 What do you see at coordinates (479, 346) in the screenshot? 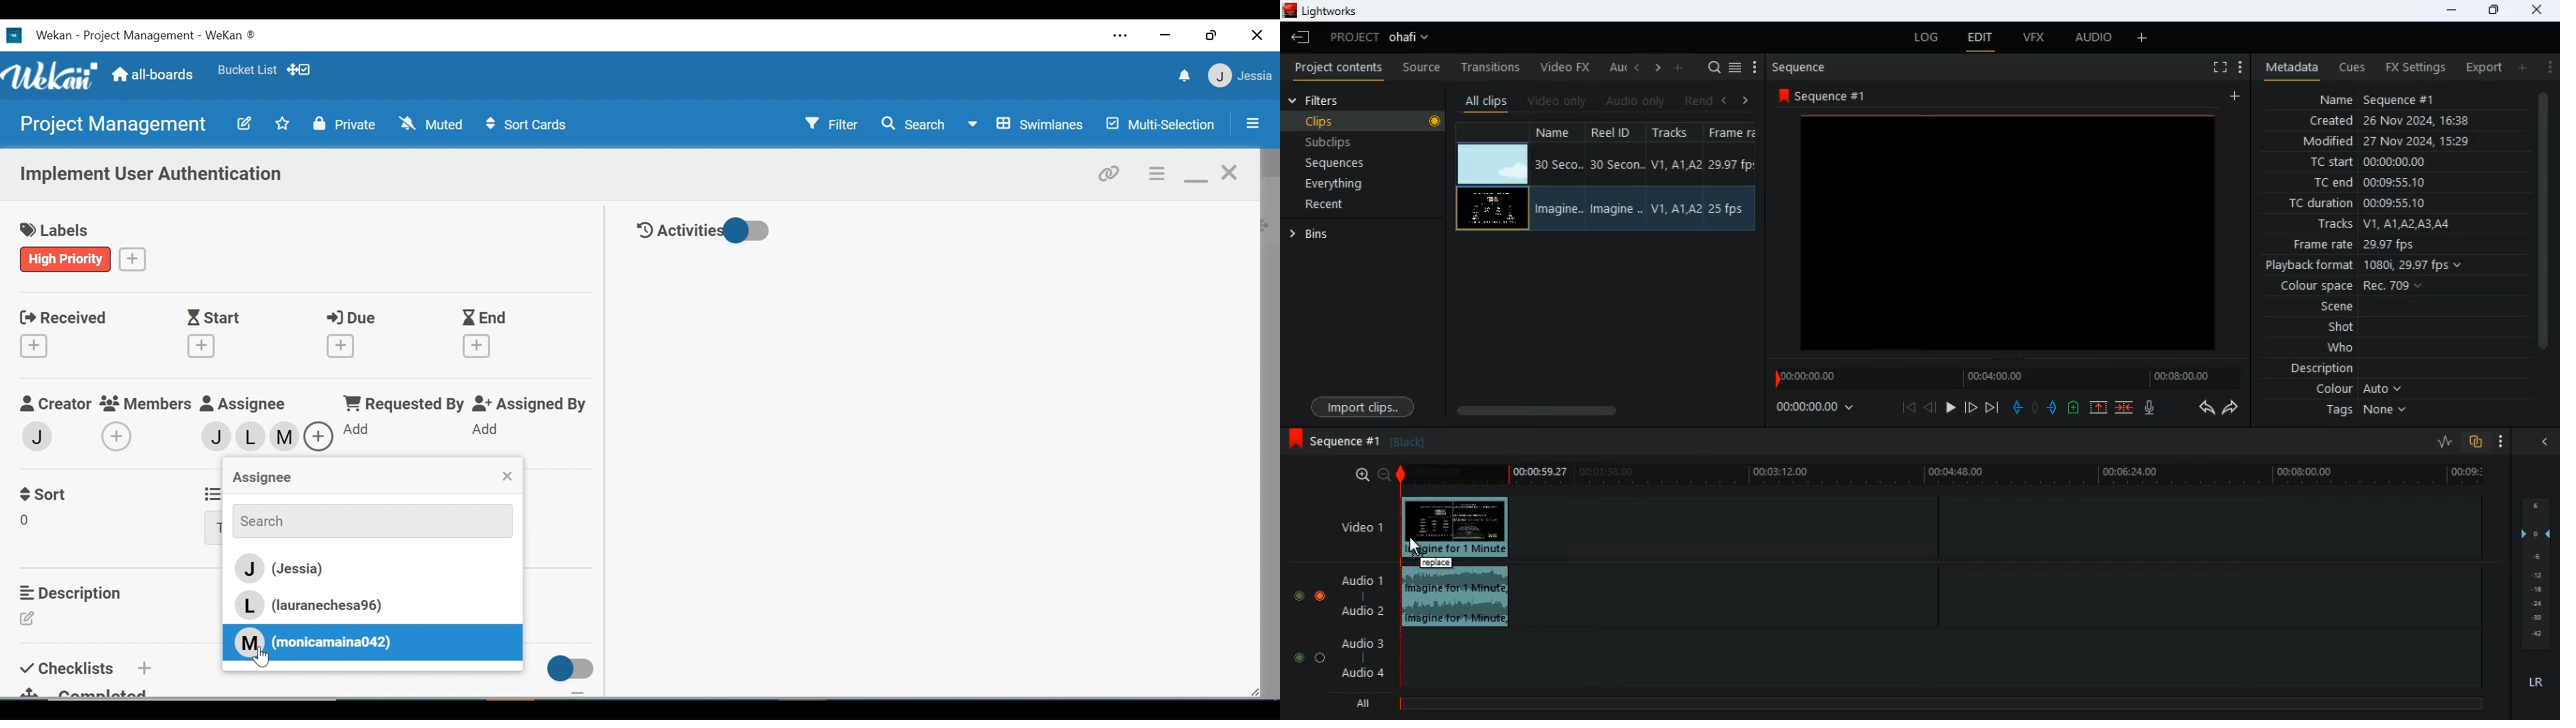
I see `createEnd Date` at bounding box center [479, 346].